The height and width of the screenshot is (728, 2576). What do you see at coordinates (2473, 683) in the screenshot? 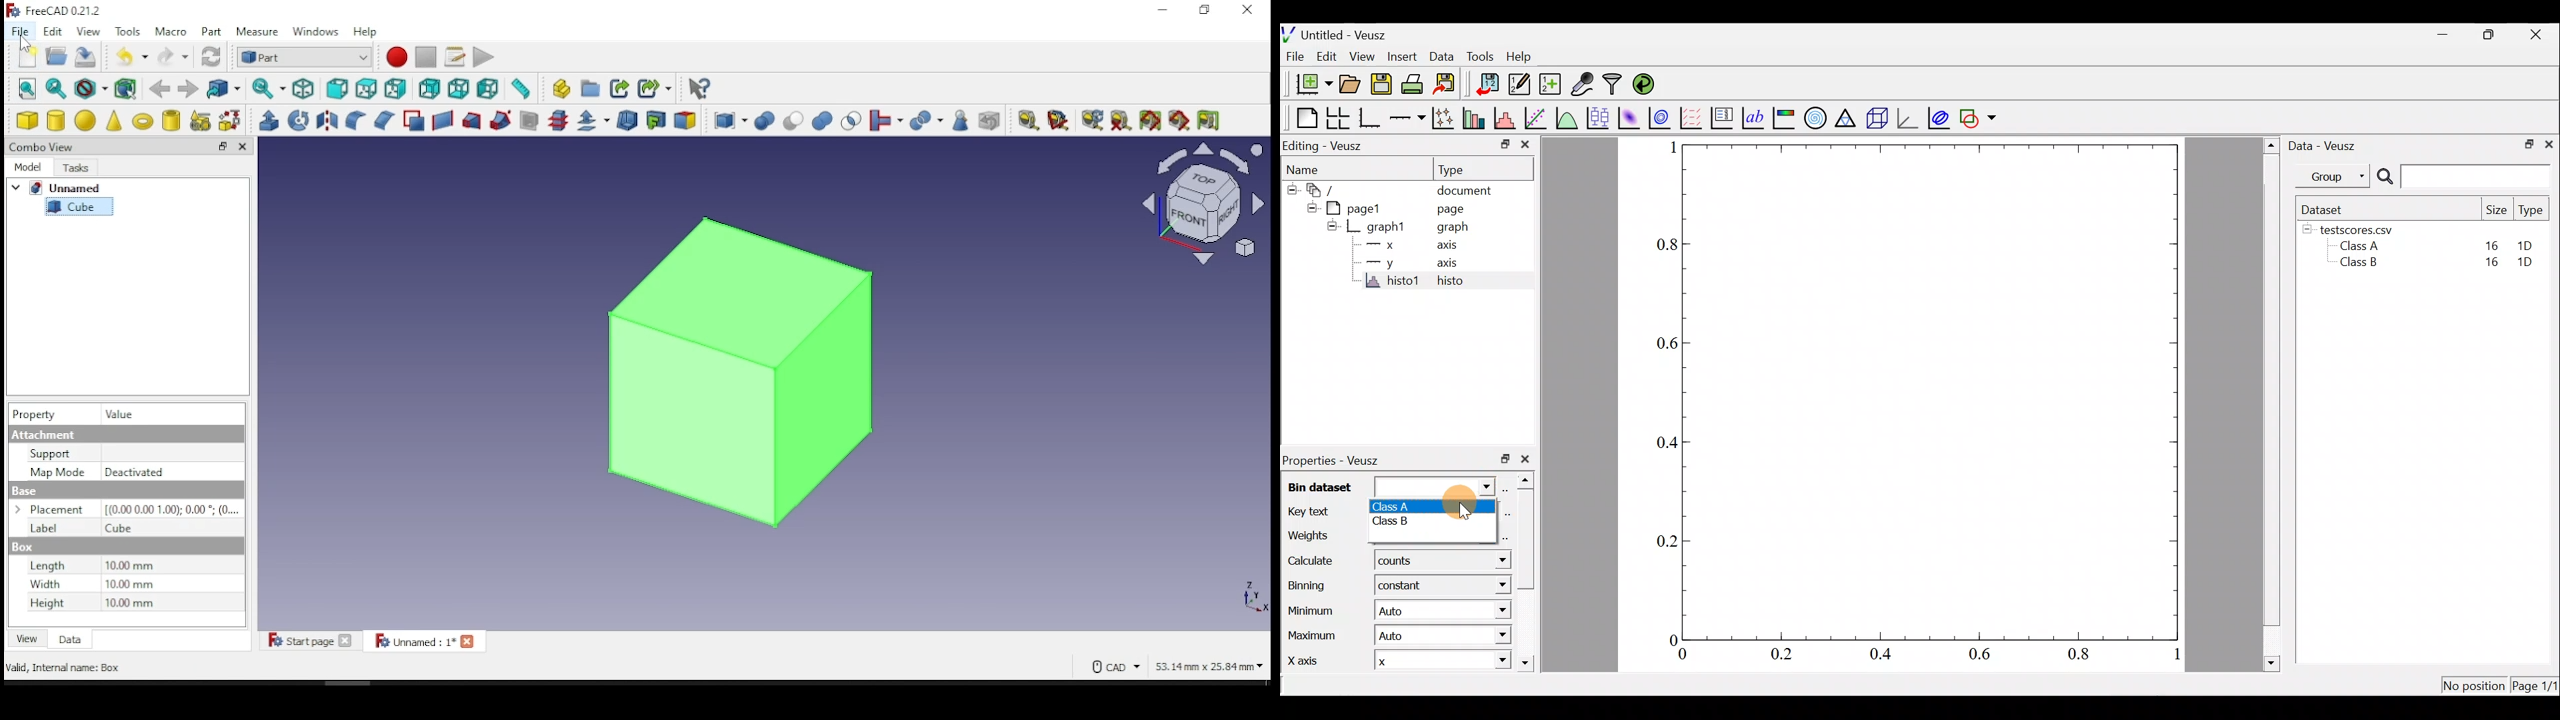
I see `No position` at bounding box center [2473, 683].